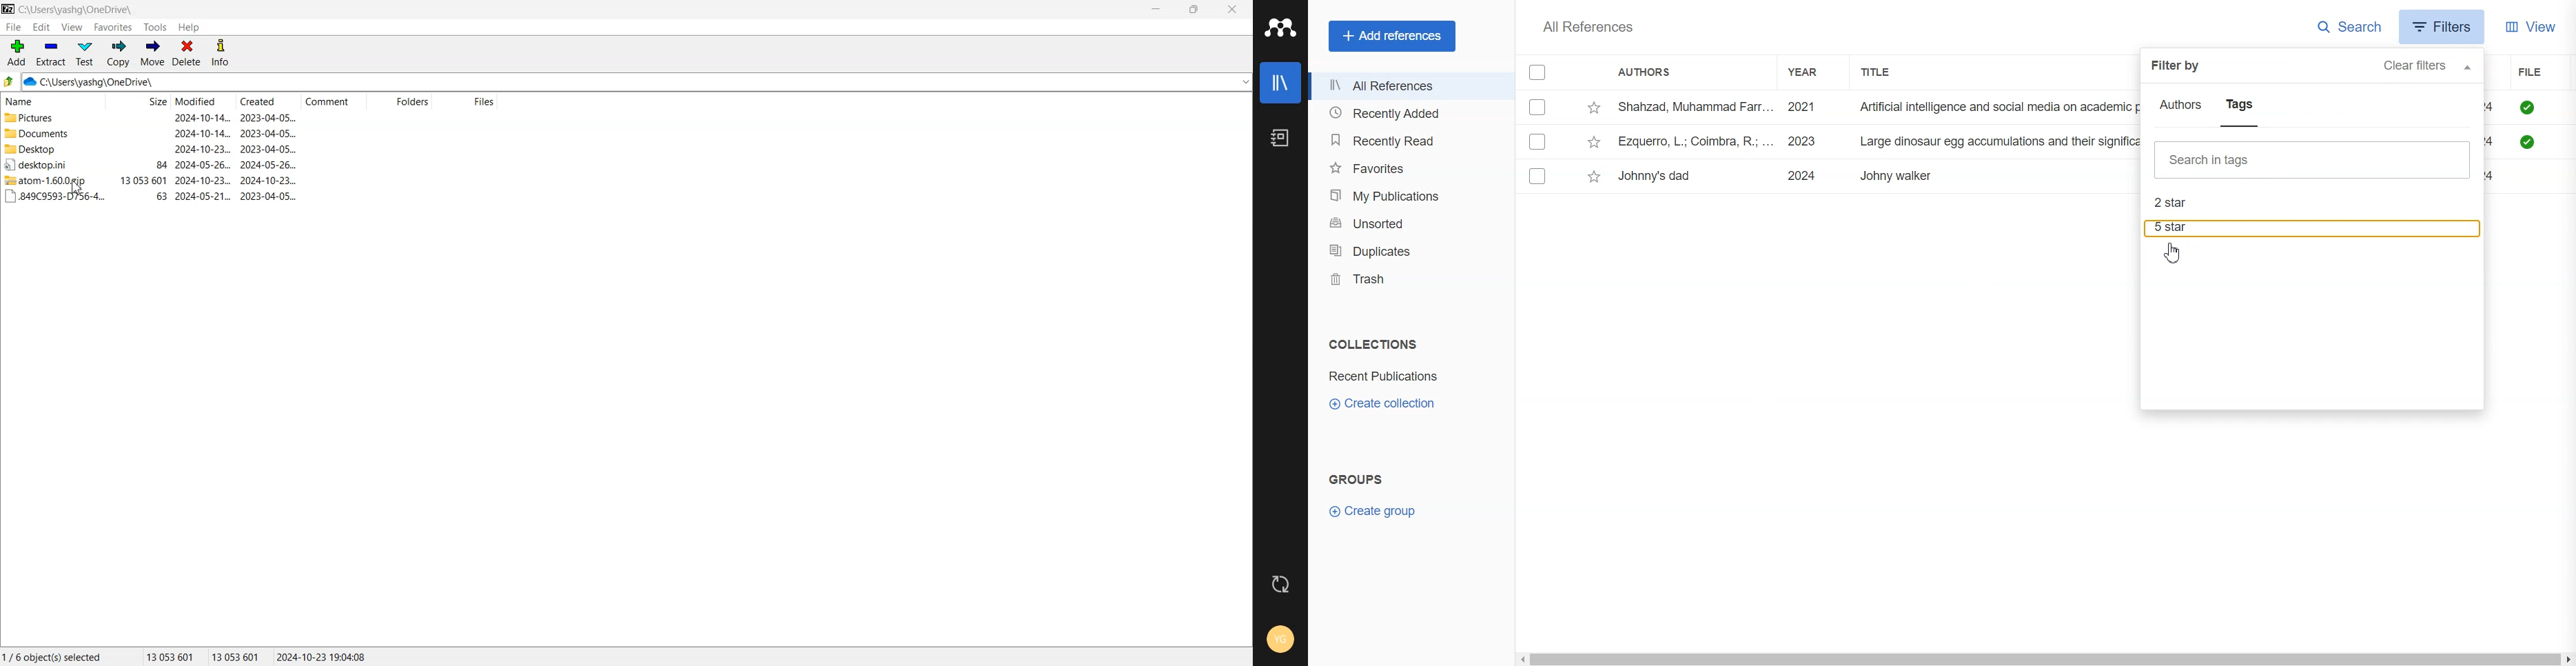 Image resolution: width=2576 pixels, height=672 pixels. I want to click on Unsorted, so click(1407, 223).